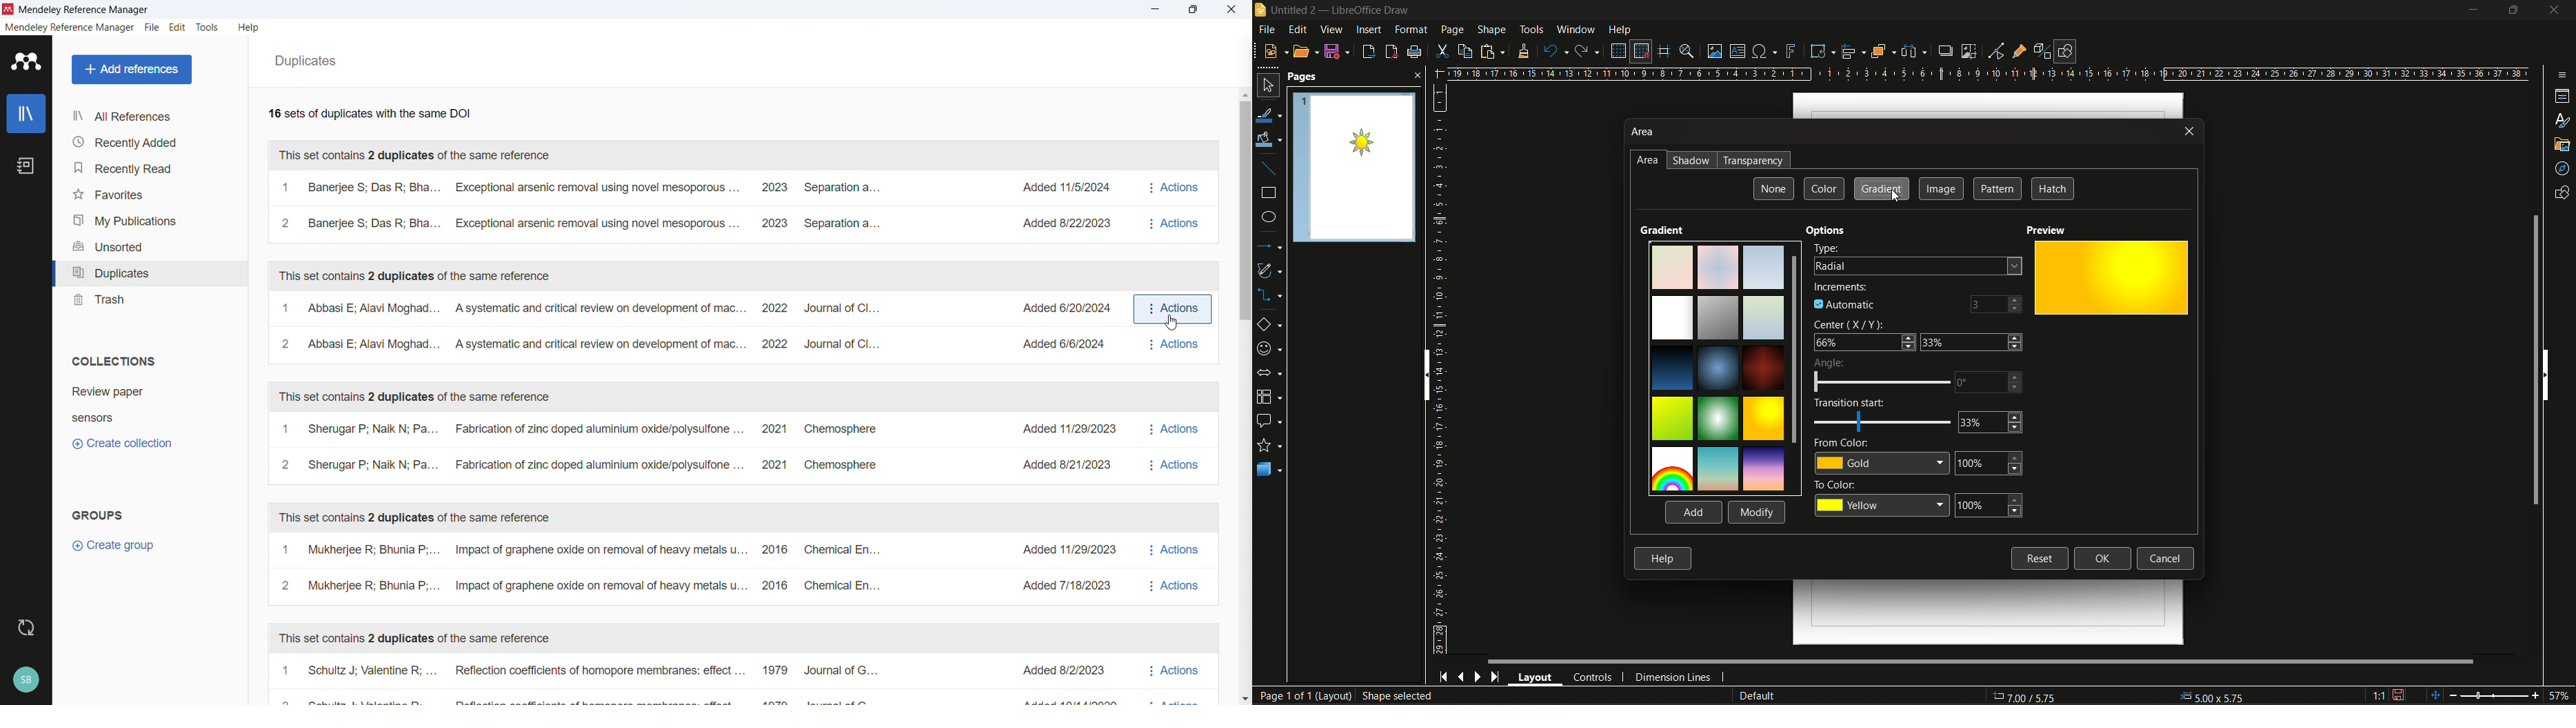 This screenshot has width=2576, height=728. I want to click on file, so click(151, 27).